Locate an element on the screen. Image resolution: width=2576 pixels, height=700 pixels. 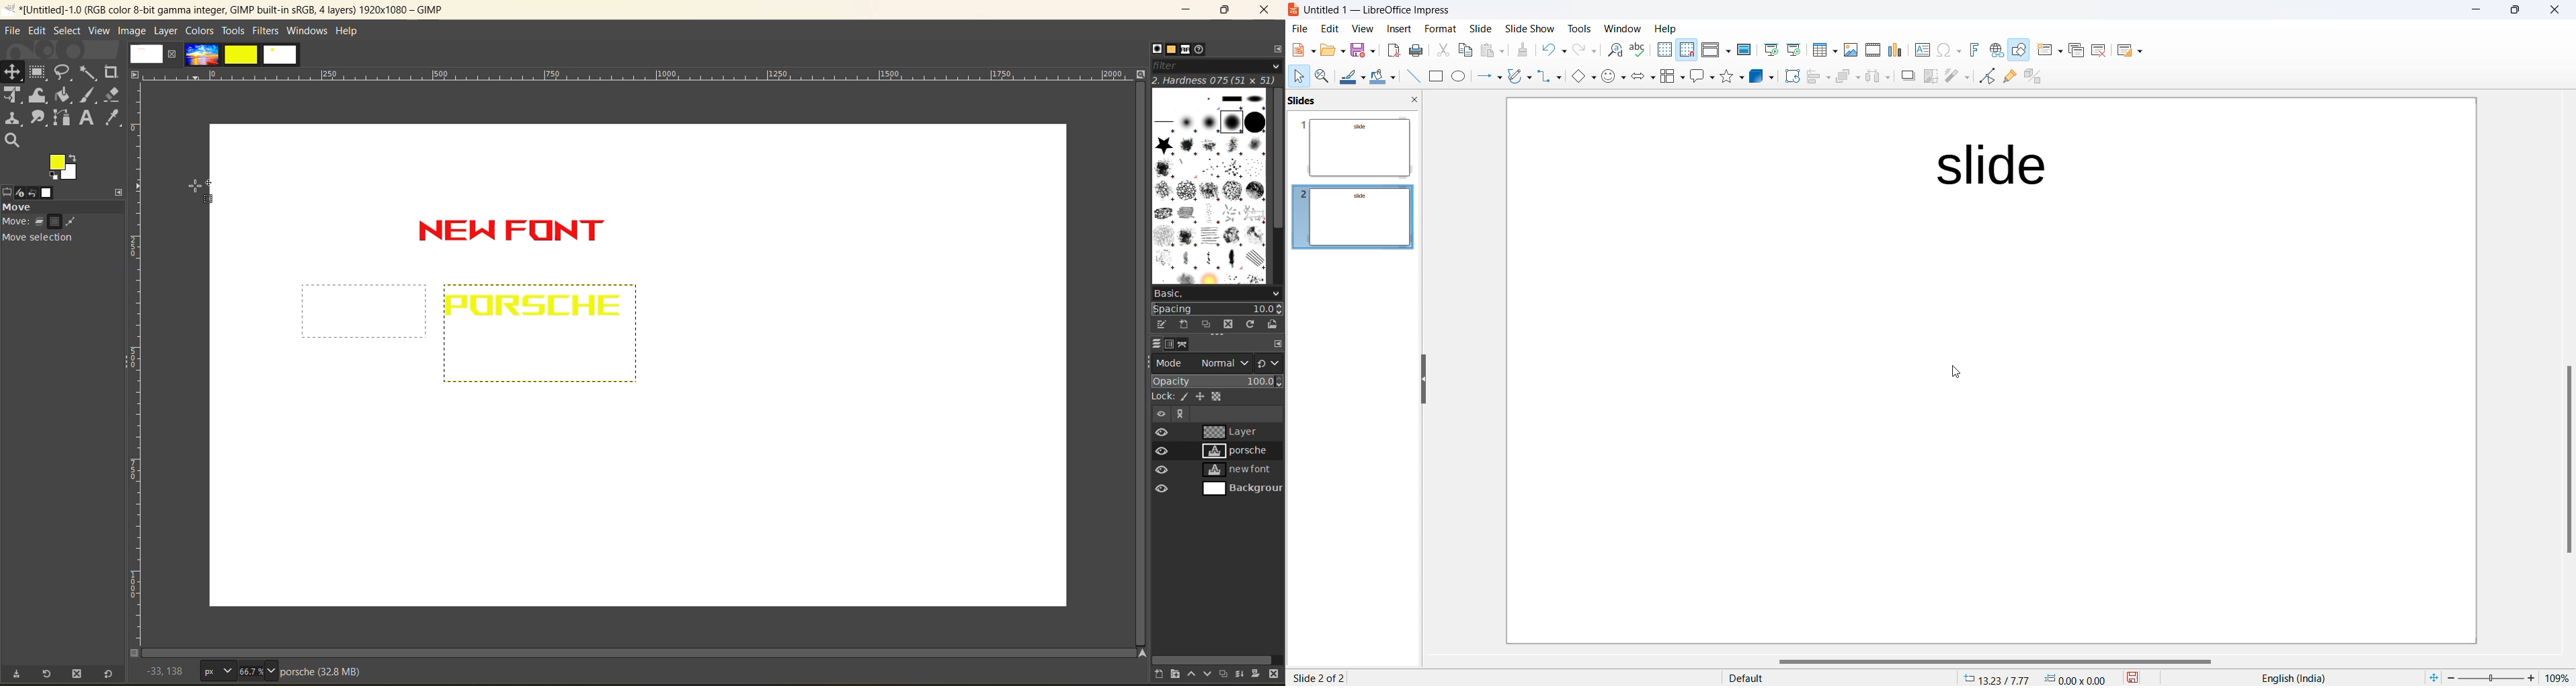
Save option is located at coordinates (1363, 50).